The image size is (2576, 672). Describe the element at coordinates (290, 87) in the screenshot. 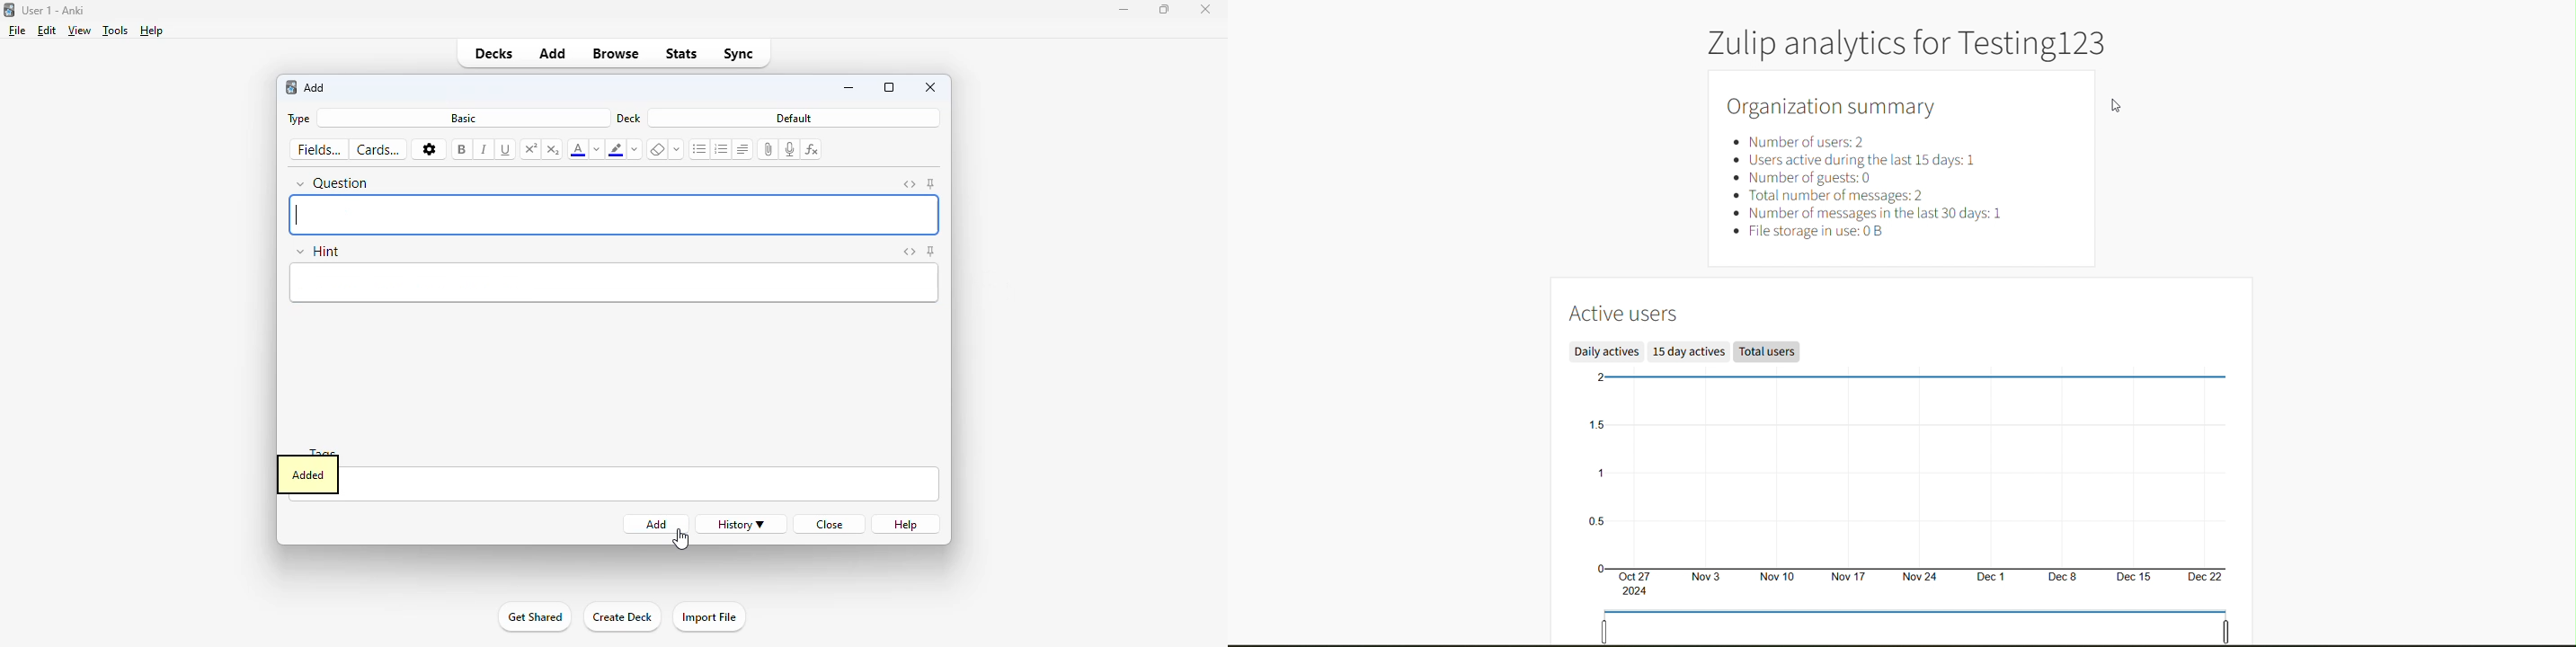

I see `logo` at that location.